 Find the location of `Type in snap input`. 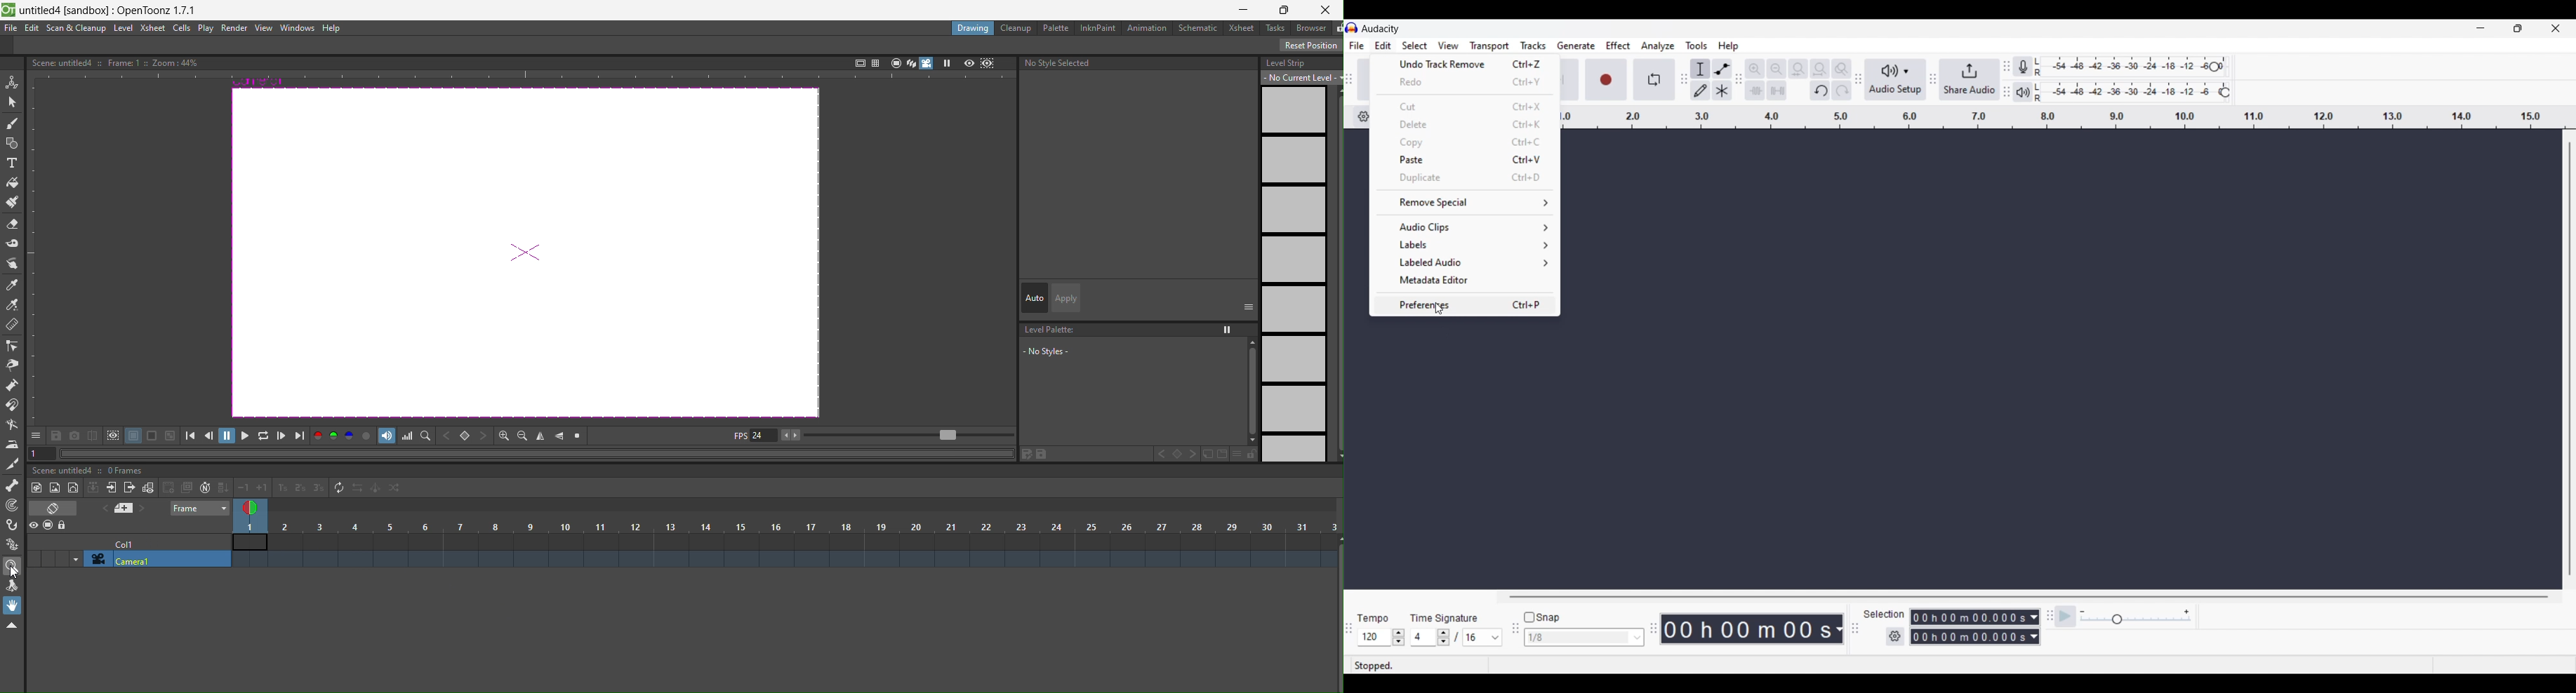

Type in snap input is located at coordinates (1578, 638).